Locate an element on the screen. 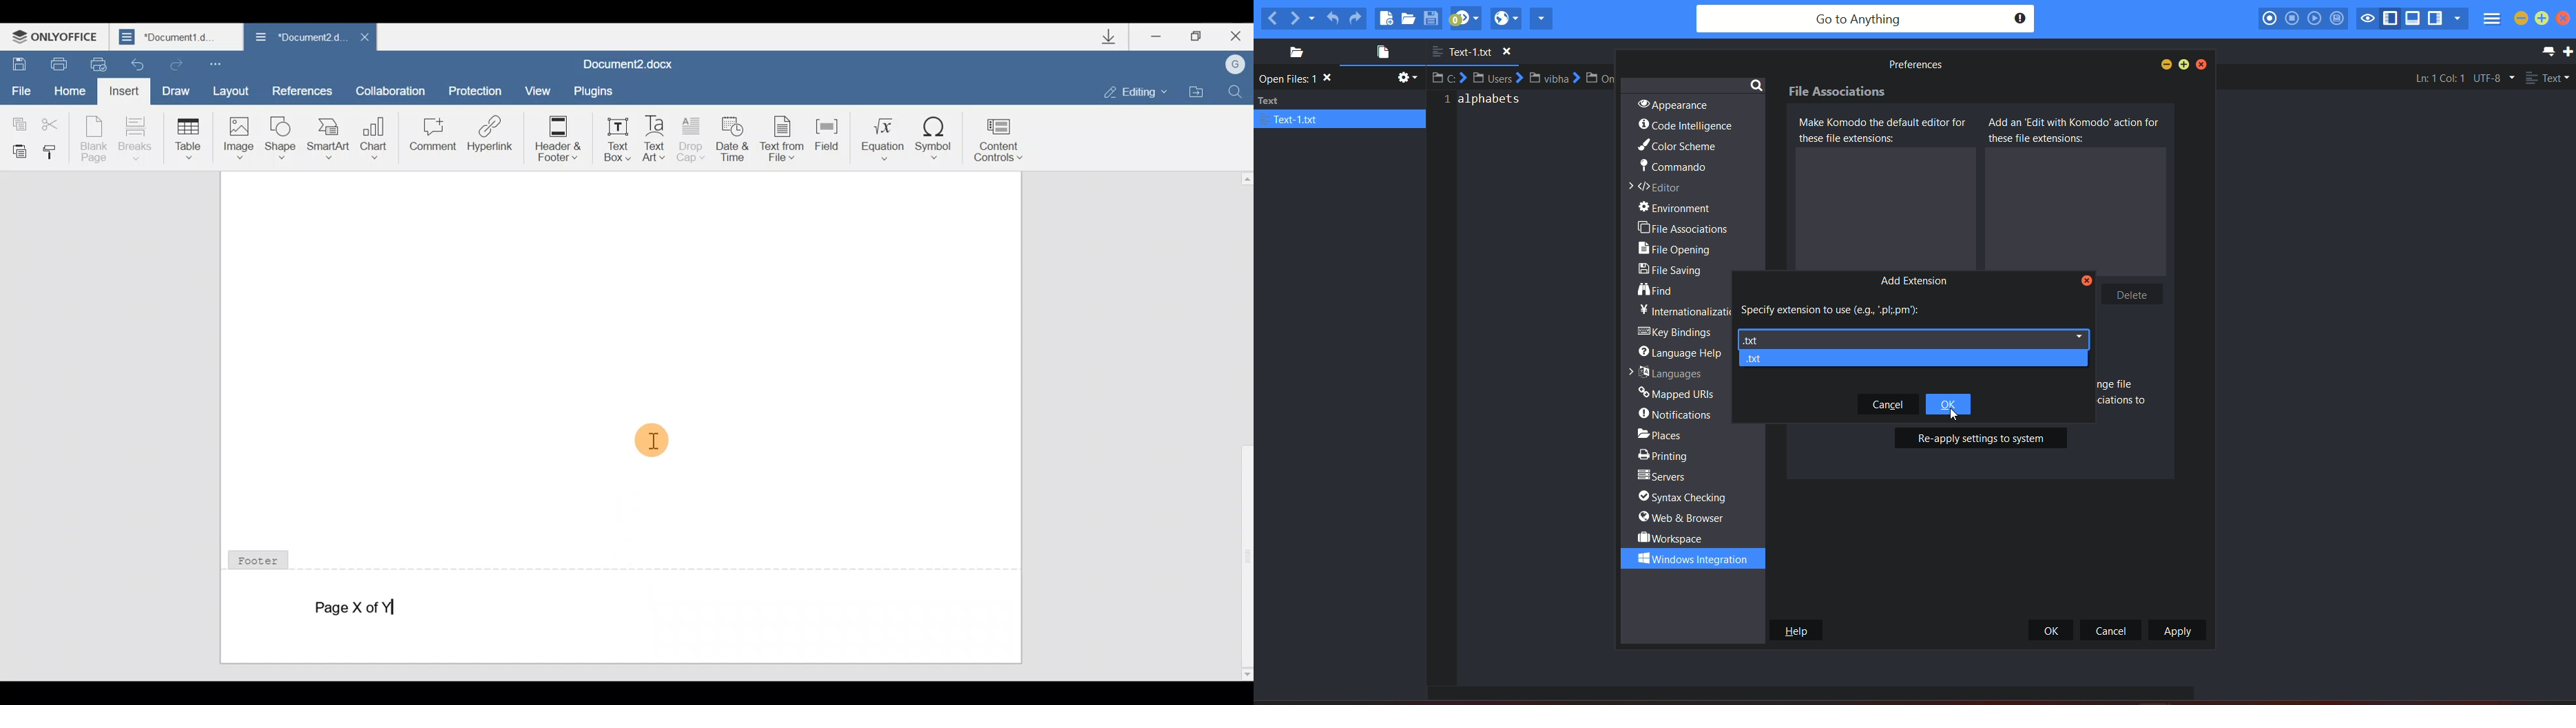 This screenshot has height=728, width=2576. windows integration is located at coordinates (1687, 558).